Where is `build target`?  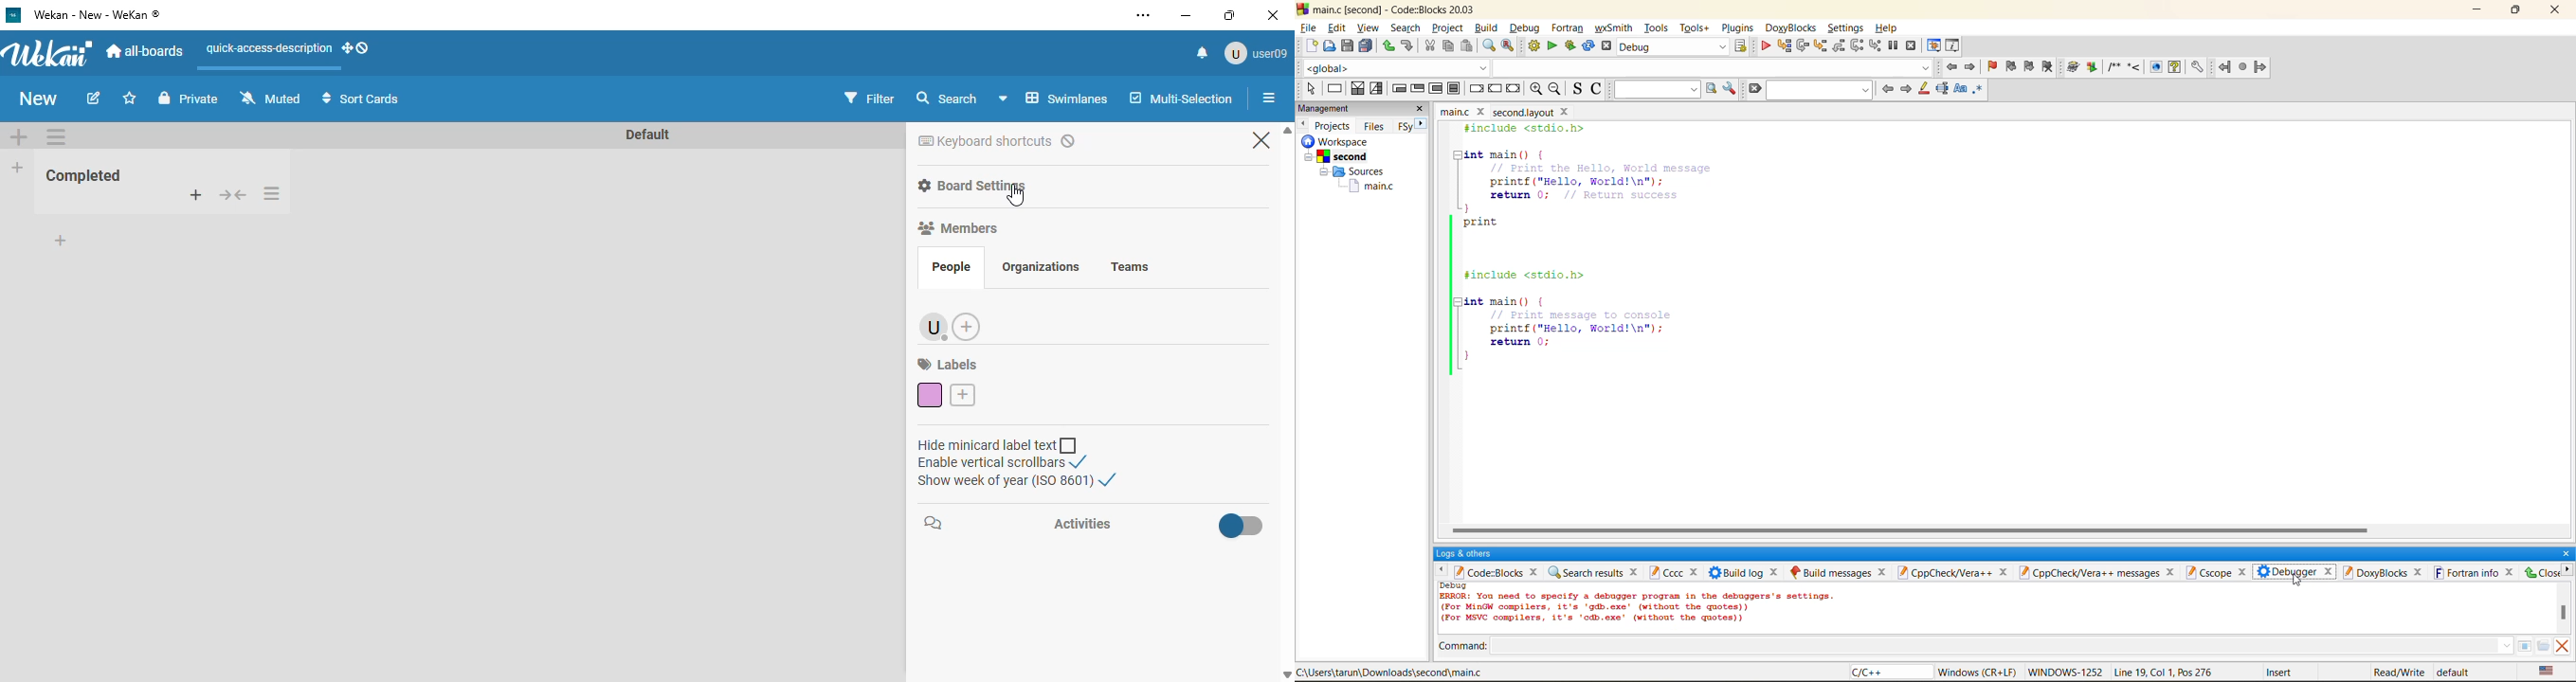
build target is located at coordinates (1675, 47).